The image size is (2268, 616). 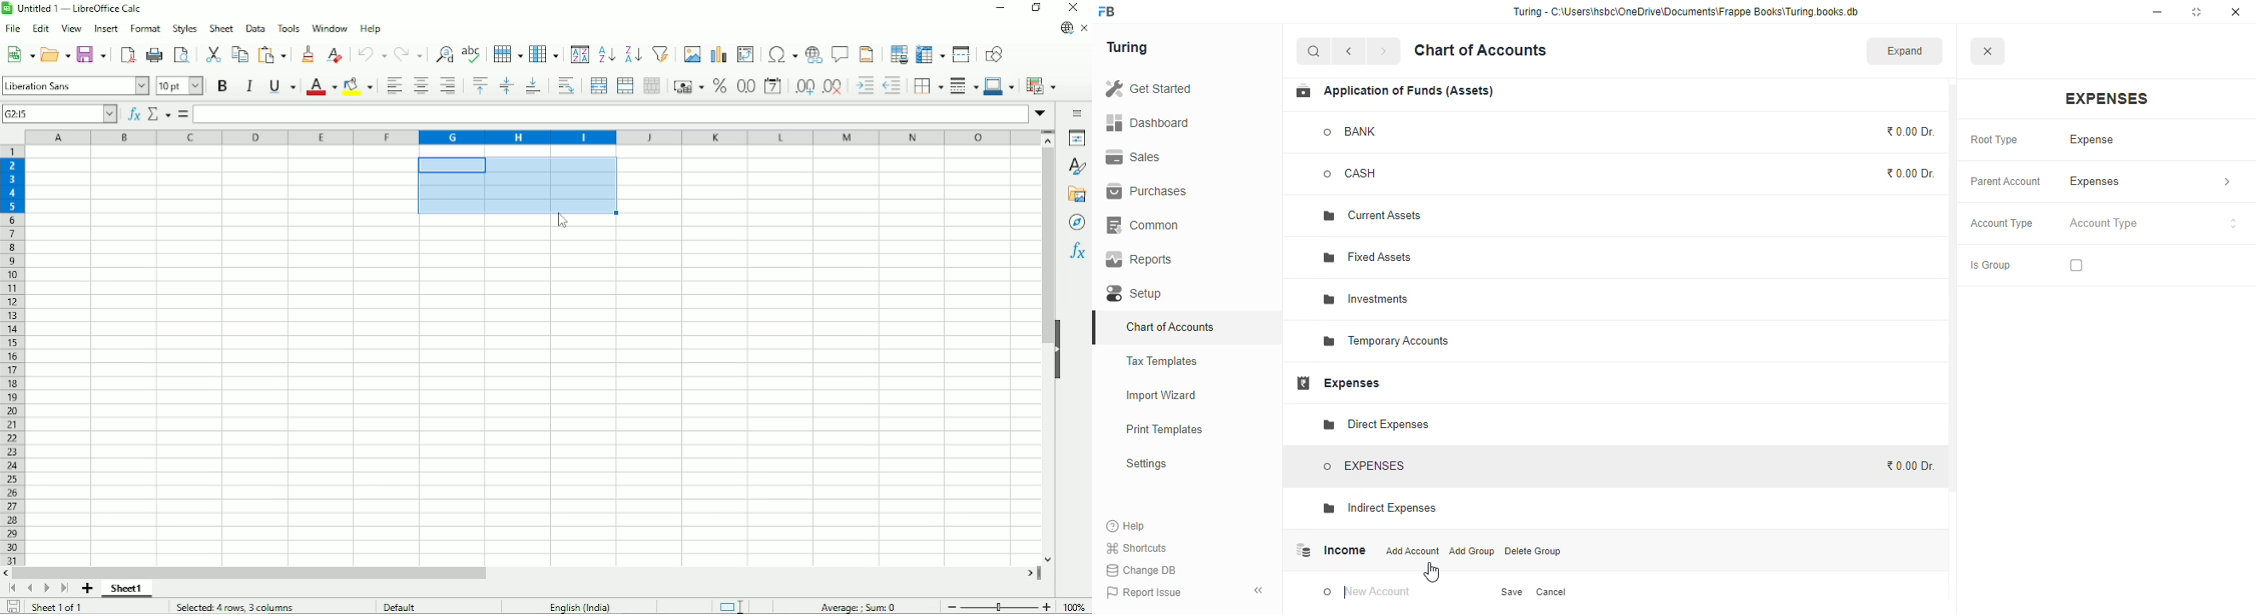 What do you see at coordinates (610, 114) in the screenshot?
I see `Input line` at bounding box center [610, 114].